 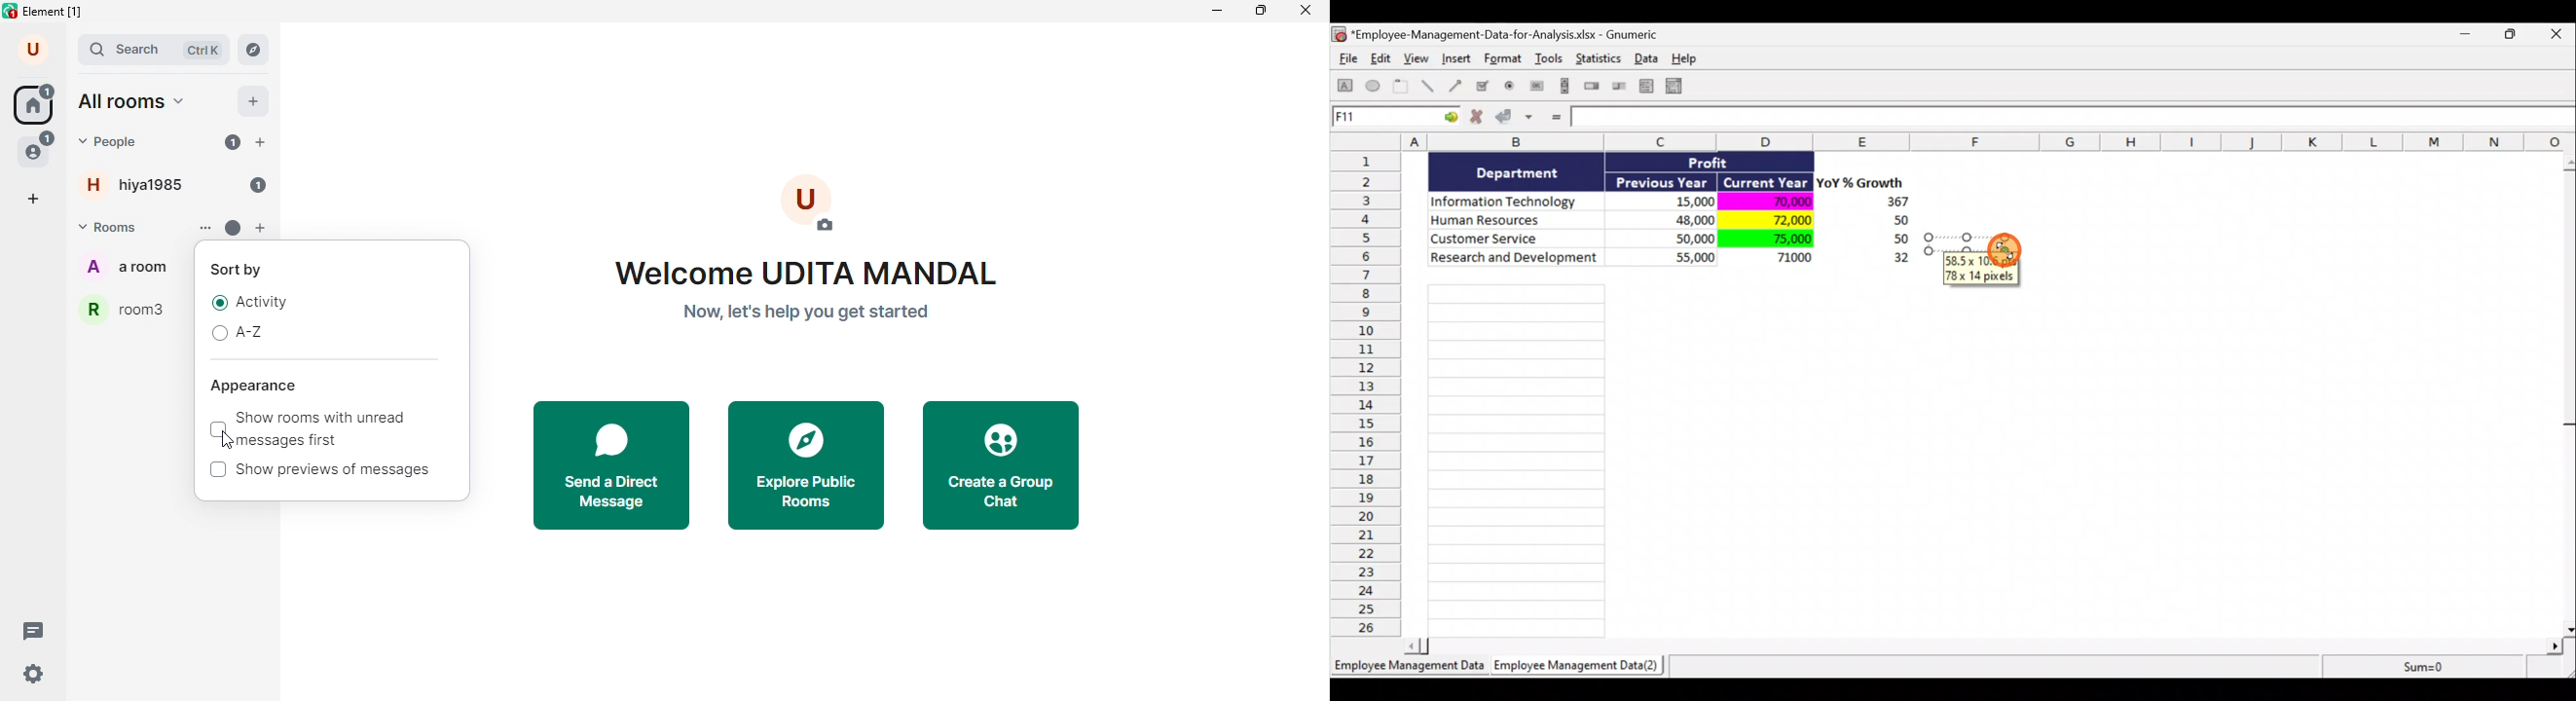 I want to click on sort by, so click(x=242, y=271).